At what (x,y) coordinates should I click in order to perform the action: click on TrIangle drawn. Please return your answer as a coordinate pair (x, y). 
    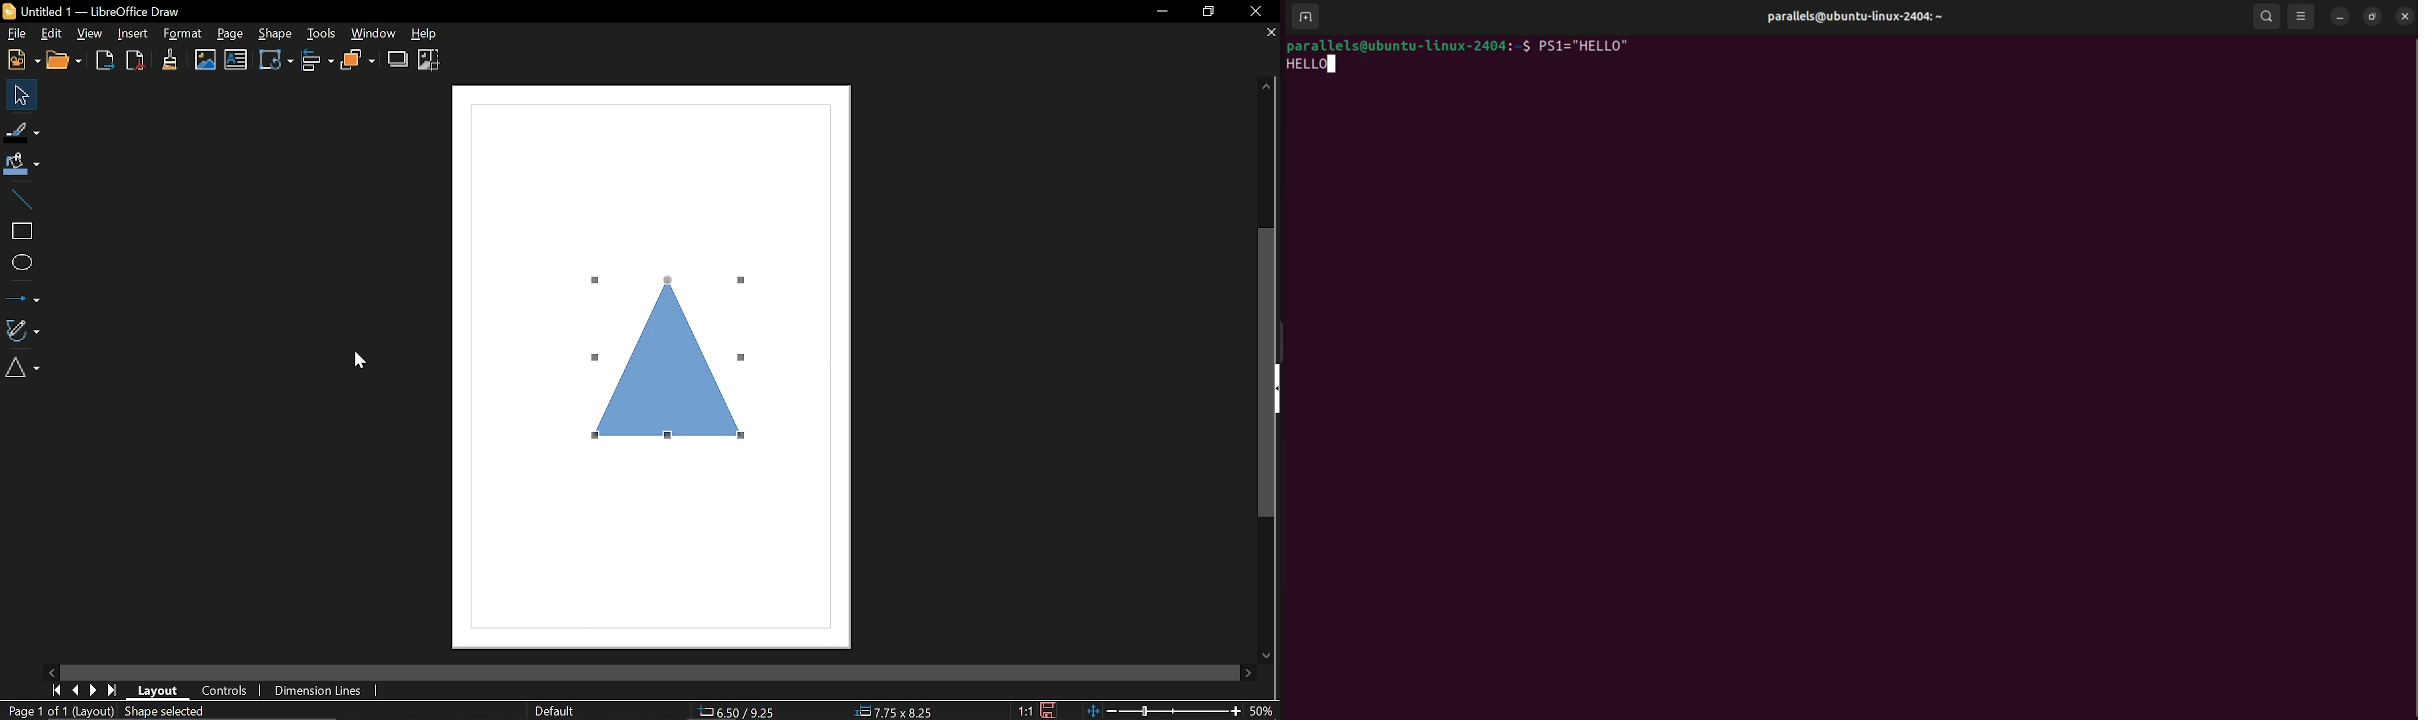
    Looking at the image, I should click on (670, 365).